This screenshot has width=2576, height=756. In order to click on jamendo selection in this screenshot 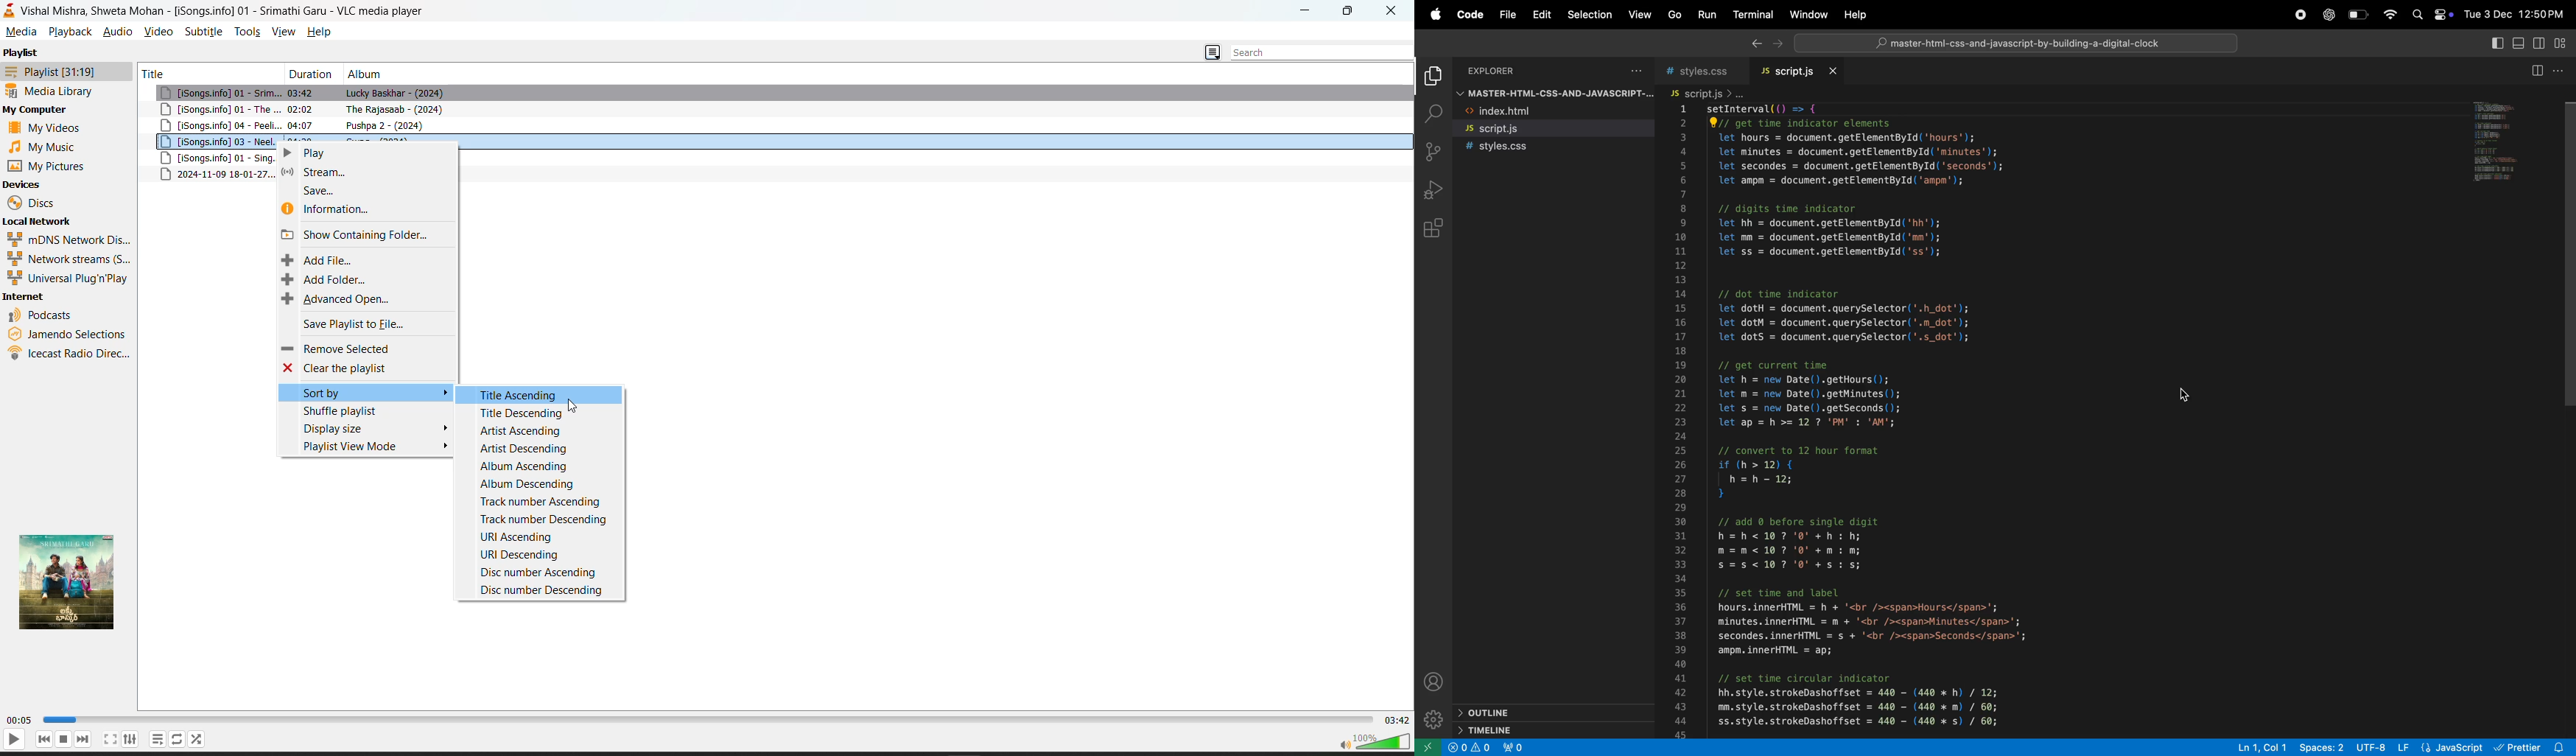, I will do `click(70, 333)`.